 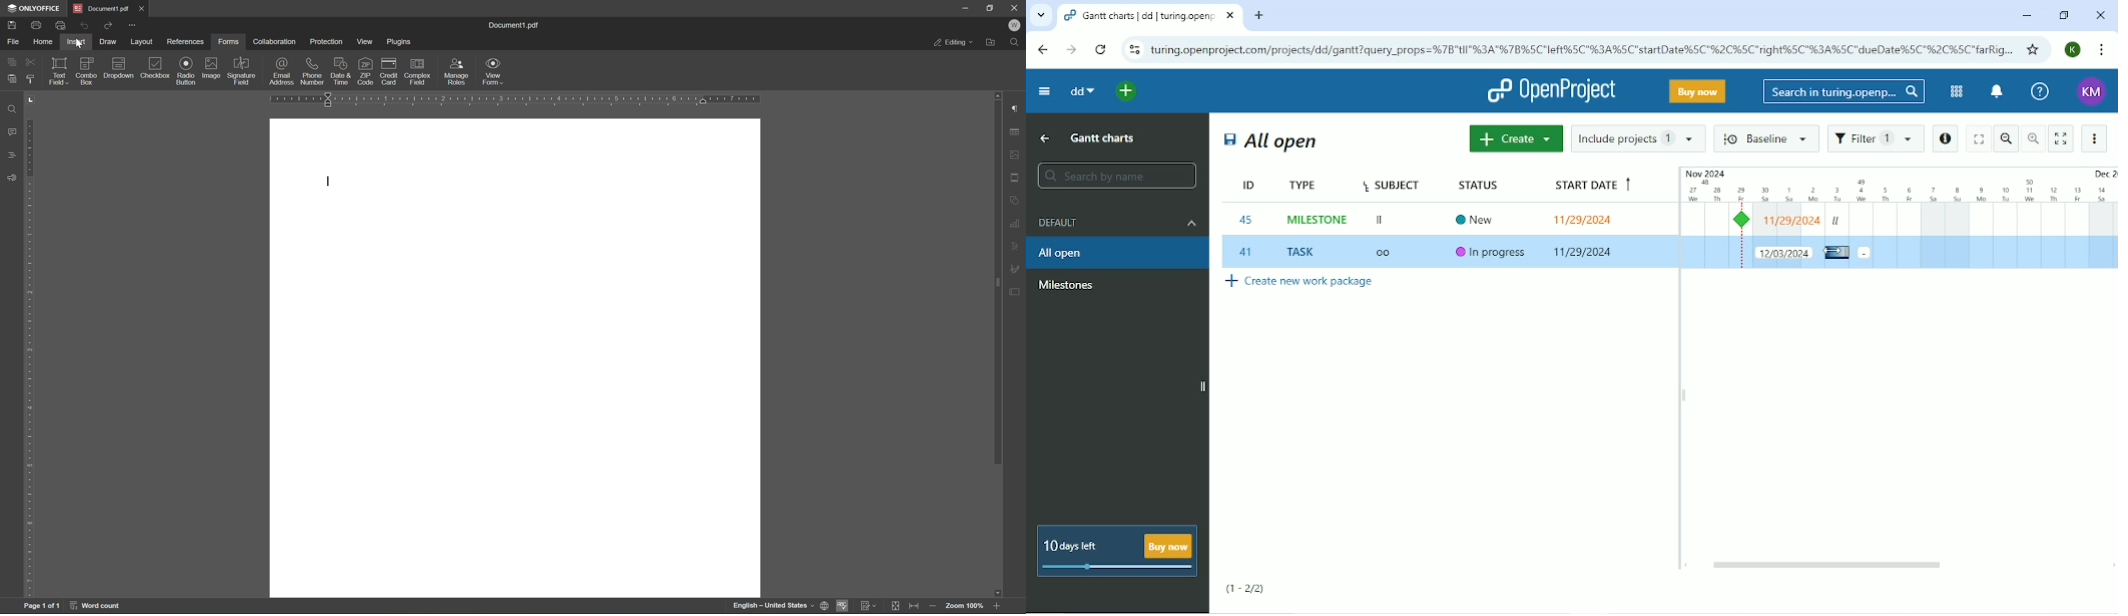 What do you see at coordinates (1115, 175) in the screenshot?
I see `Search by name` at bounding box center [1115, 175].